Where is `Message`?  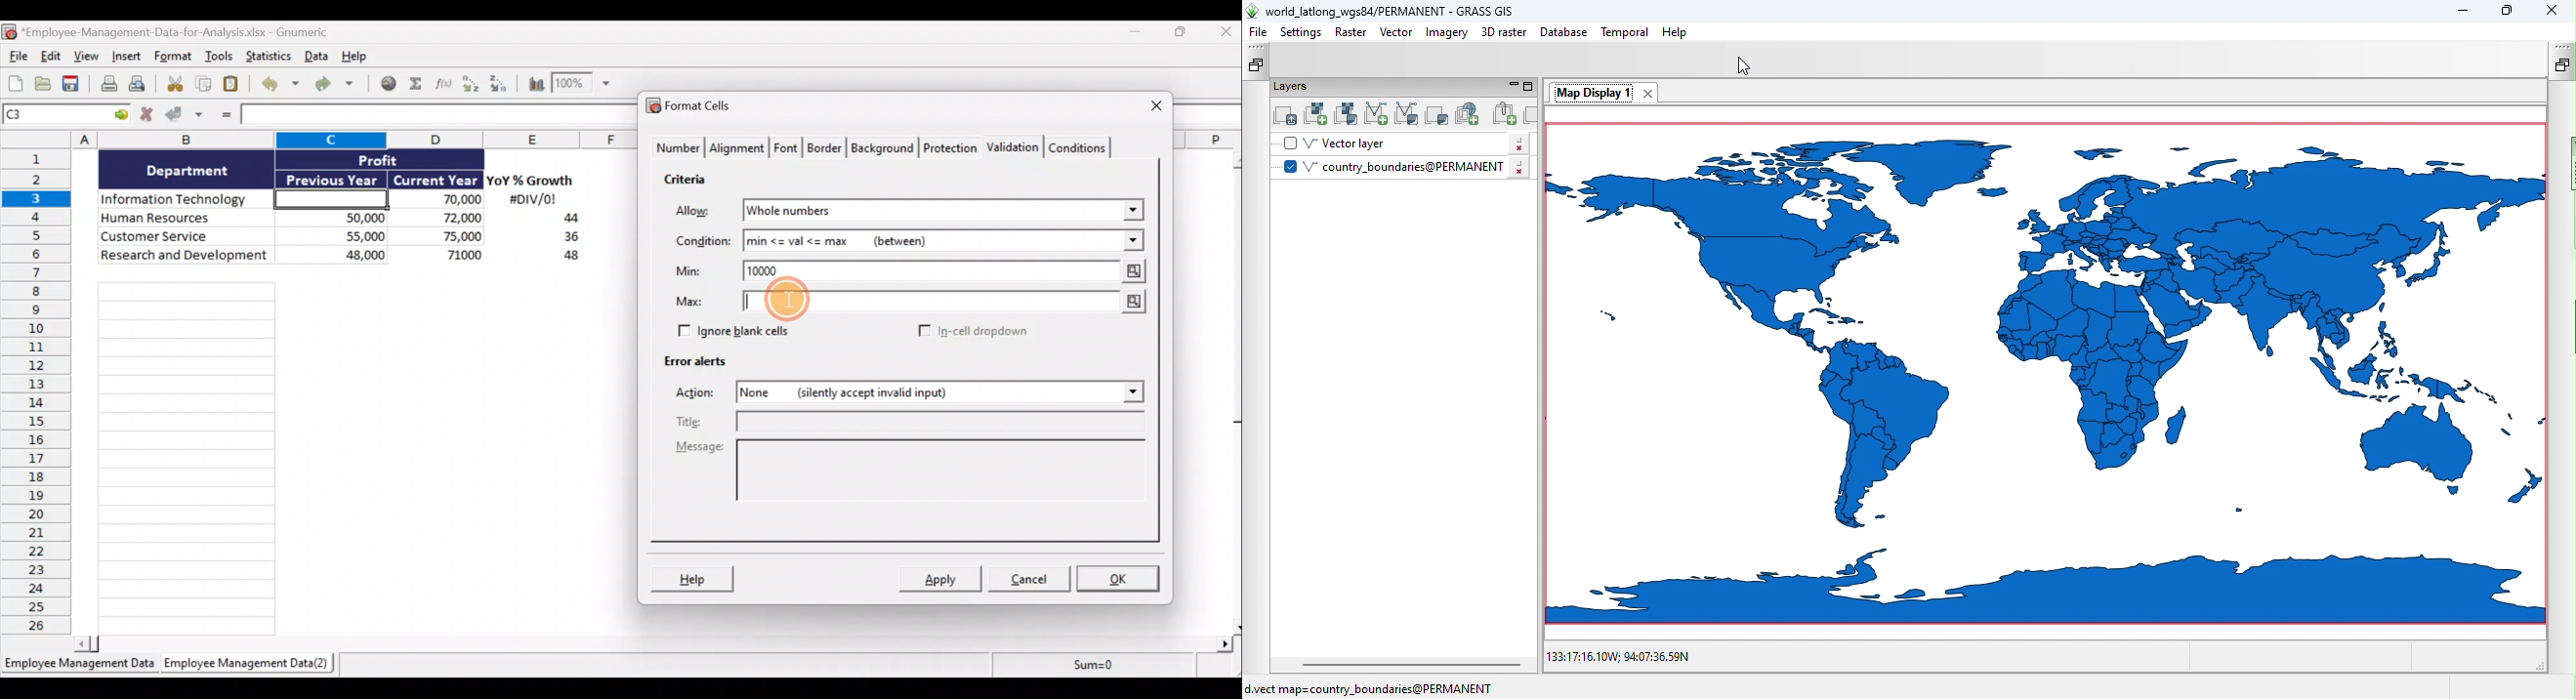
Message is located at coordinates (908, 478).